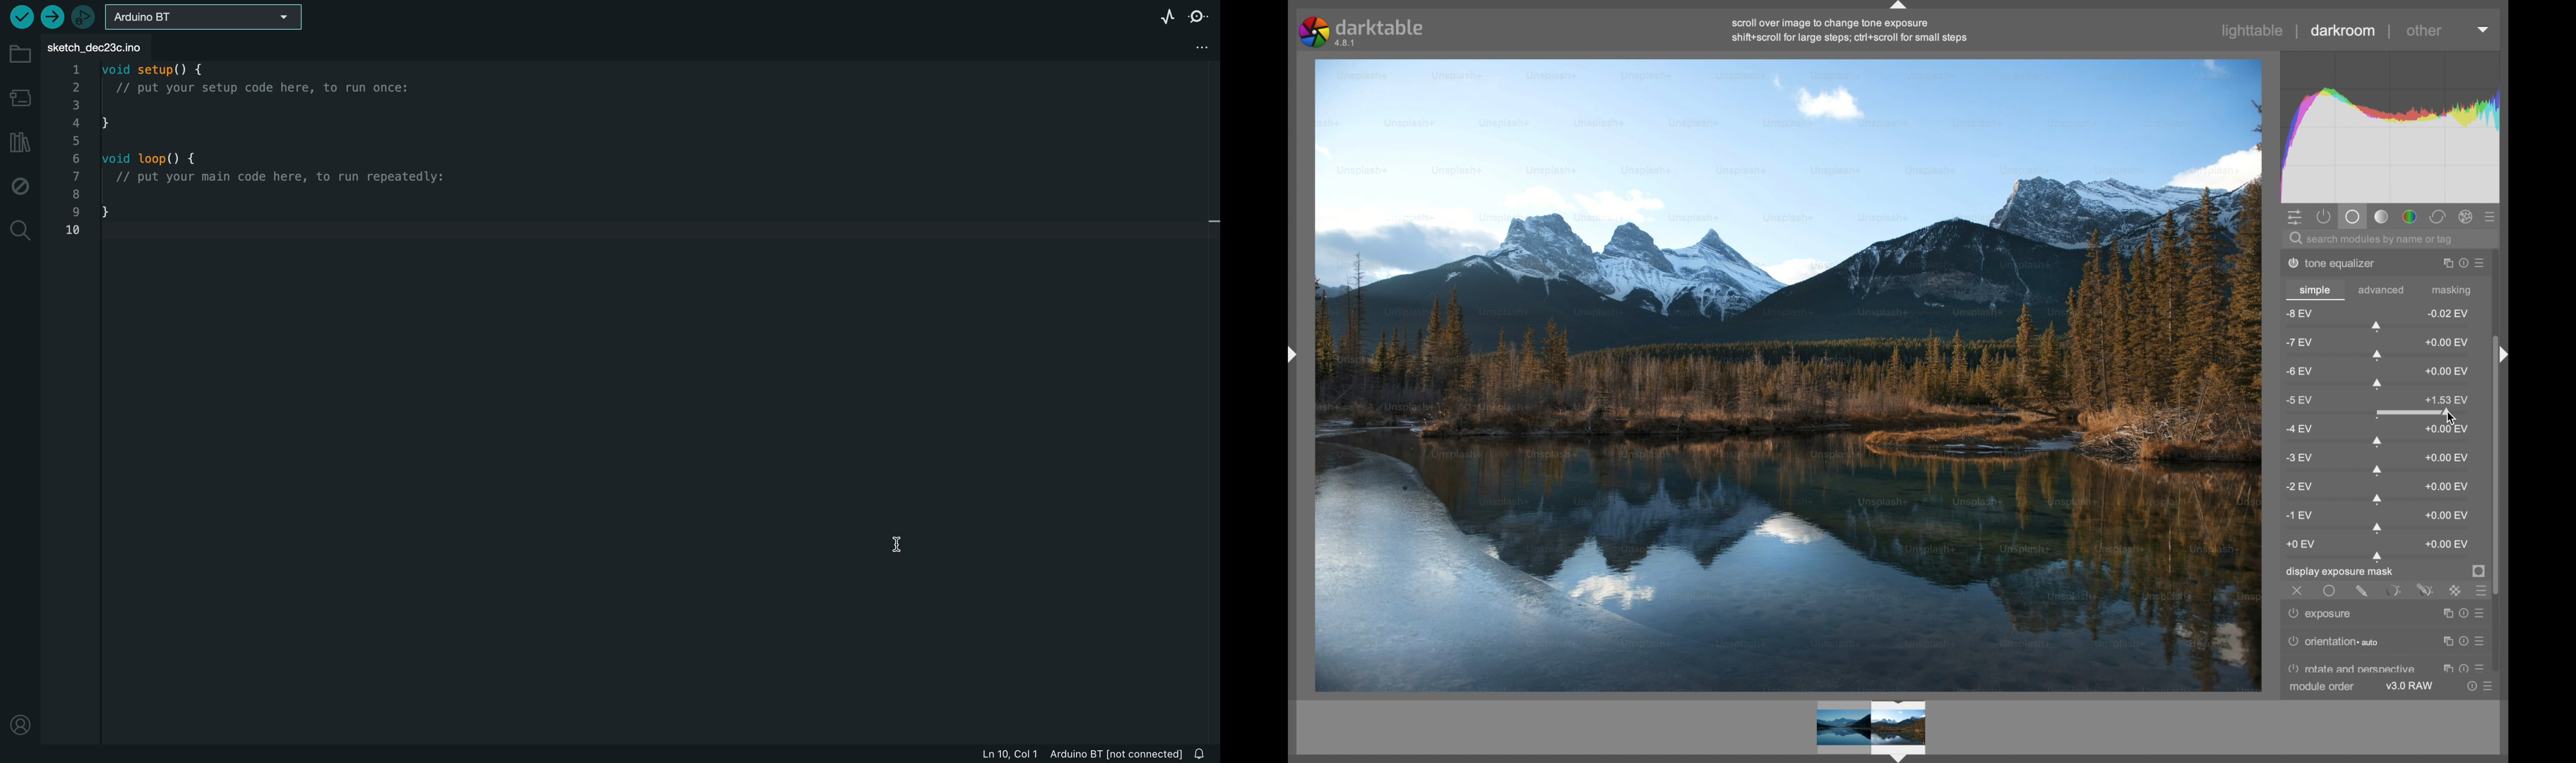 The height and width of the screenshot is (784, 2576). Describe the element at coordinates (52, 17) in the screenshot. I see `upload` at that location.